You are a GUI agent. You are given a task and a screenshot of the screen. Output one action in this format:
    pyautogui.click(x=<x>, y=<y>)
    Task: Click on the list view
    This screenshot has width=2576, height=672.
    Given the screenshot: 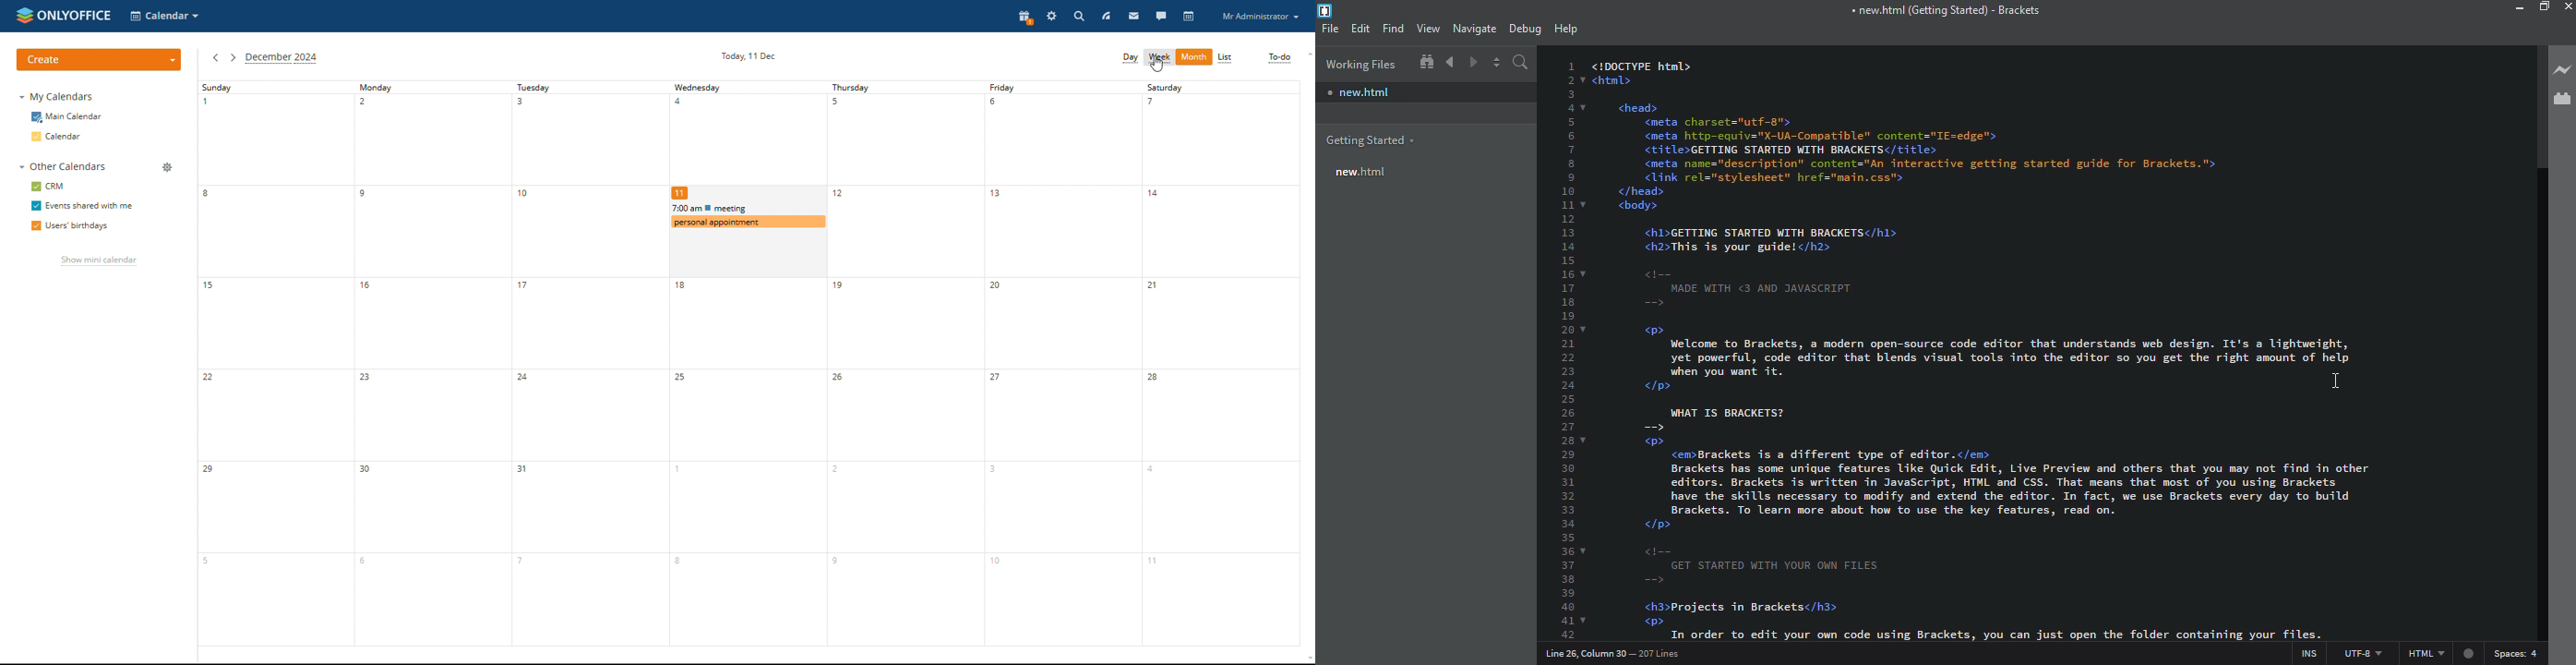 What is the action you would take?
    pyautogui.click(x=1225, y=57)
    